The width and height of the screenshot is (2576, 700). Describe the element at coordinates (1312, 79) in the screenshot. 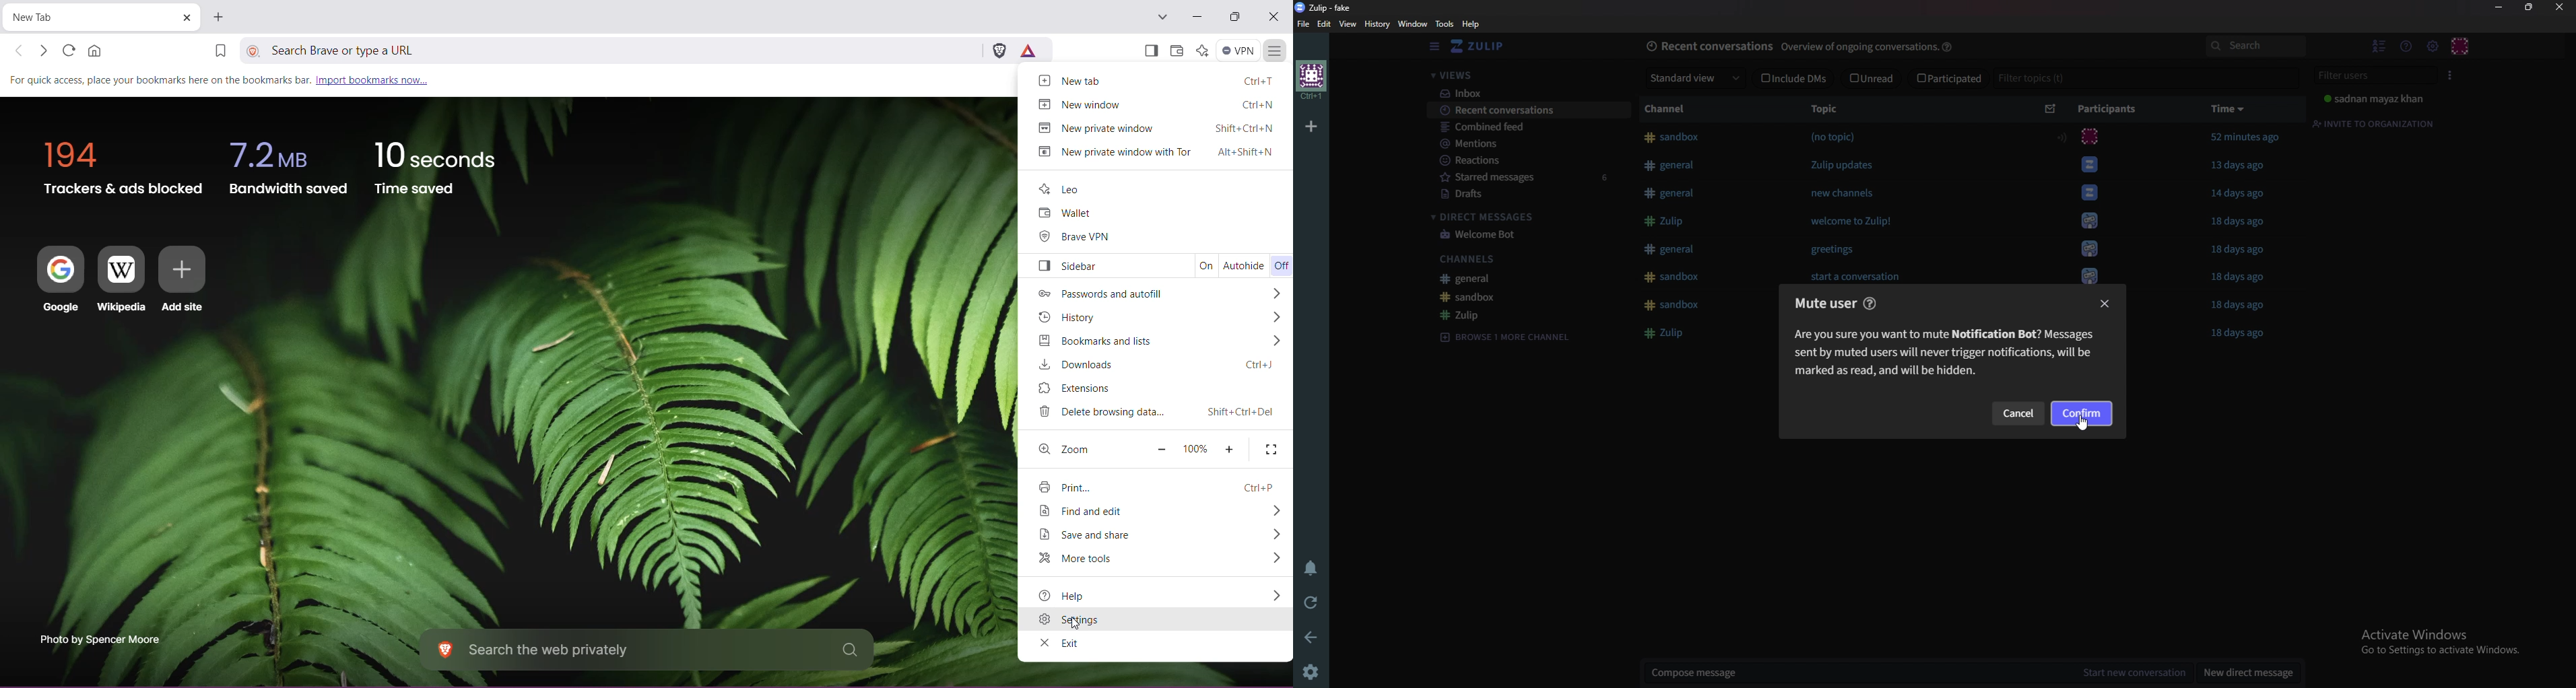

I see `home` at that location.